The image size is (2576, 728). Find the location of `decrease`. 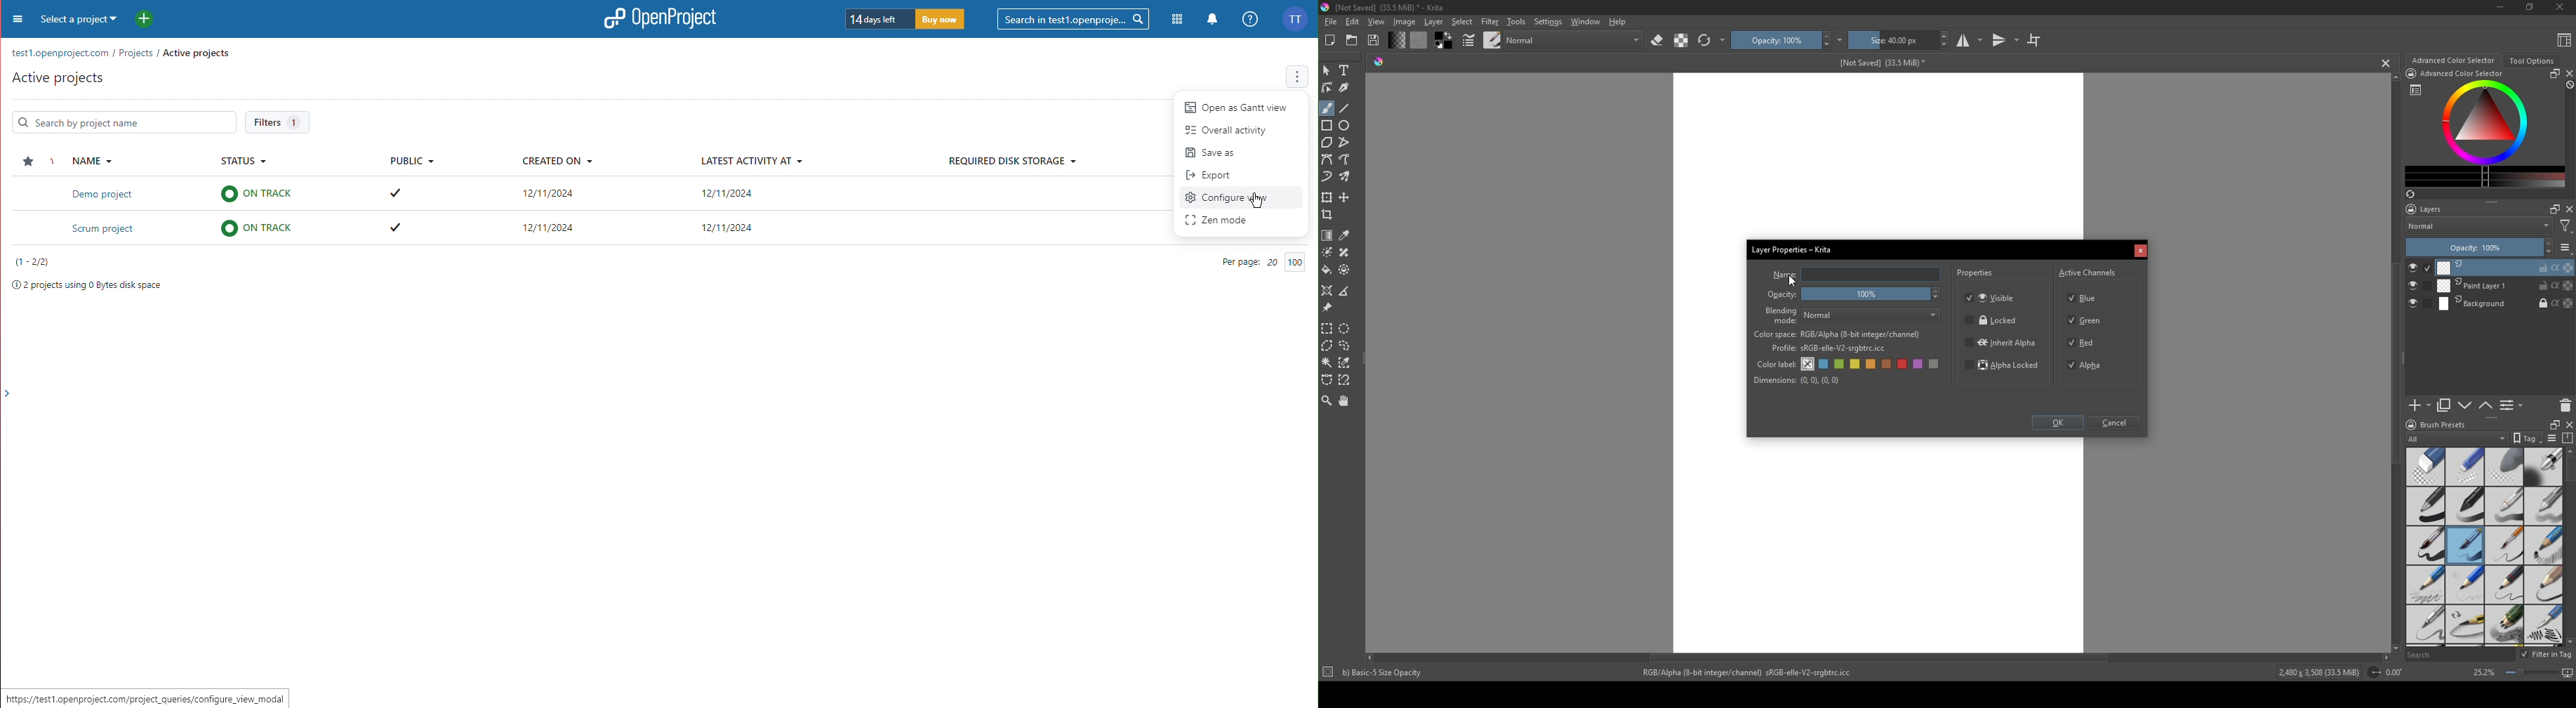

decrease is located at coordinates (2547, 253).